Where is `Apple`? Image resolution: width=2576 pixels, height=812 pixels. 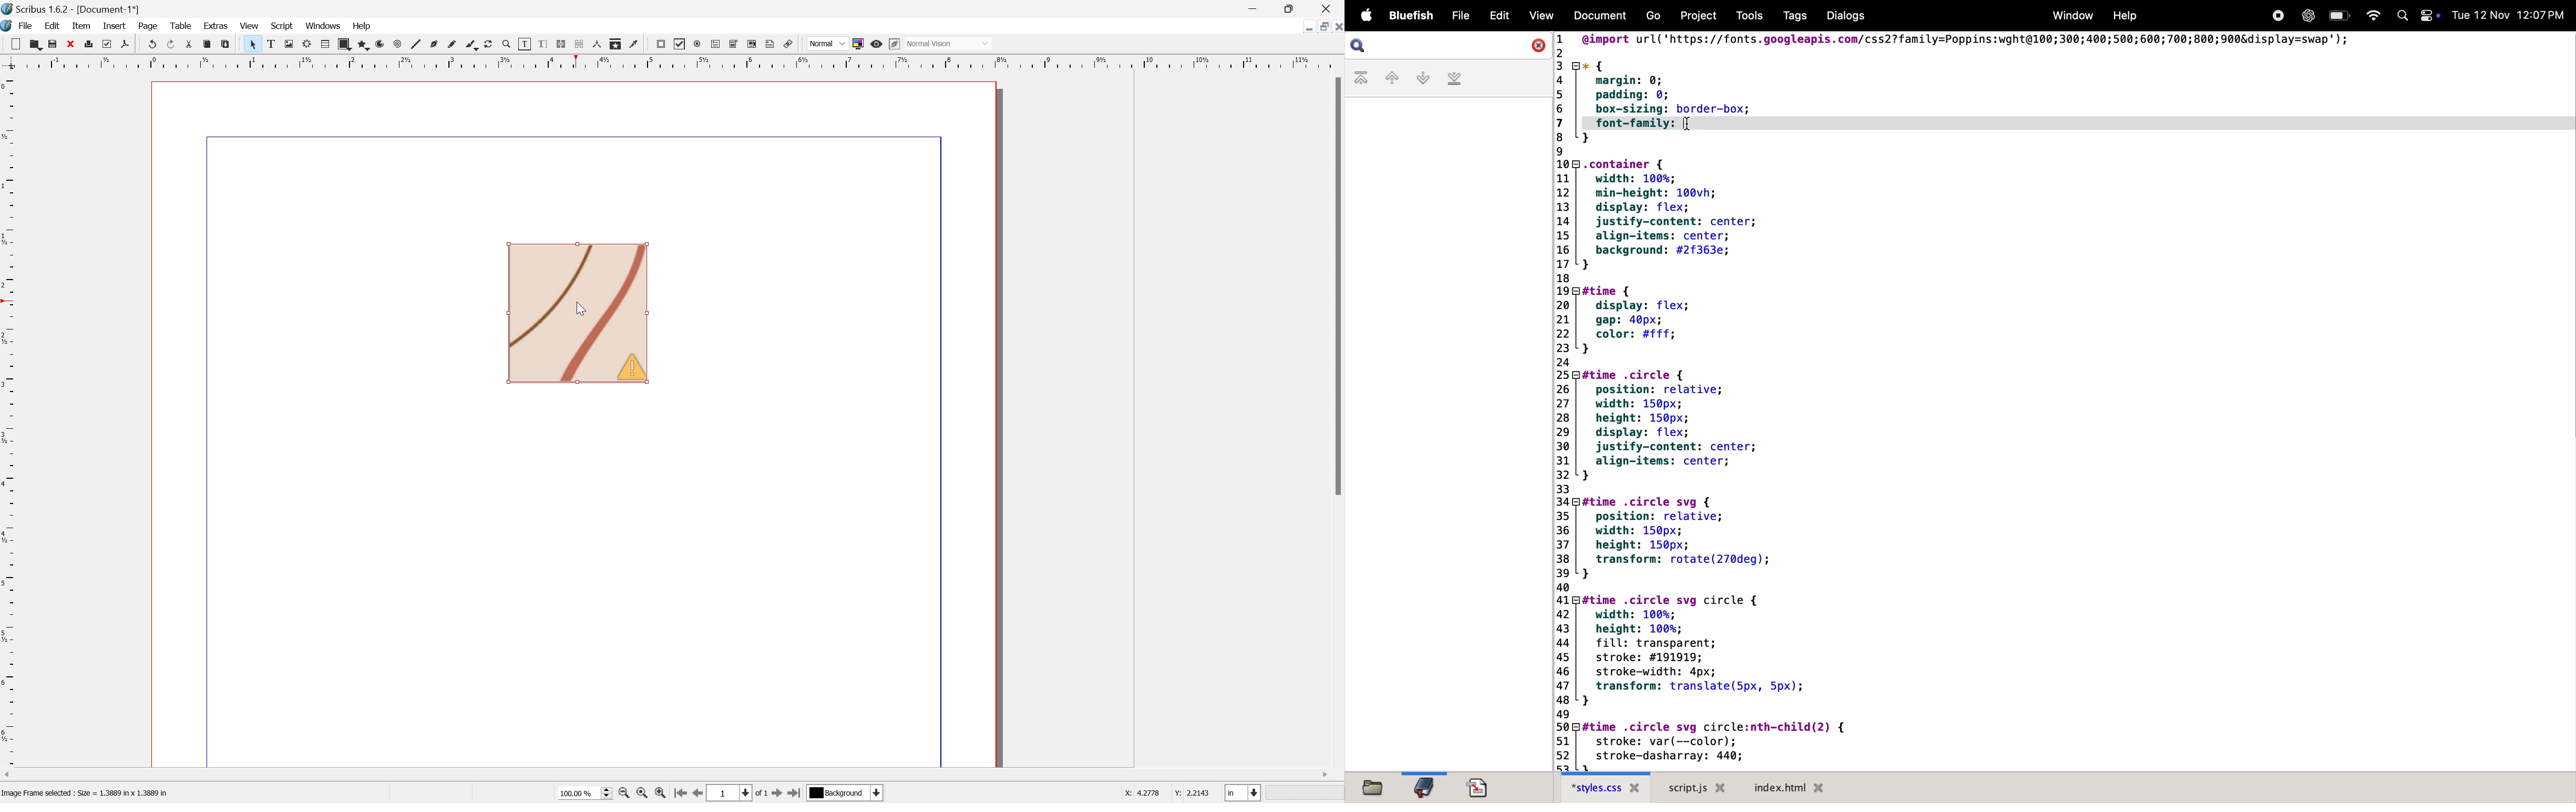 Apple is located at coordinates (1366, 16).